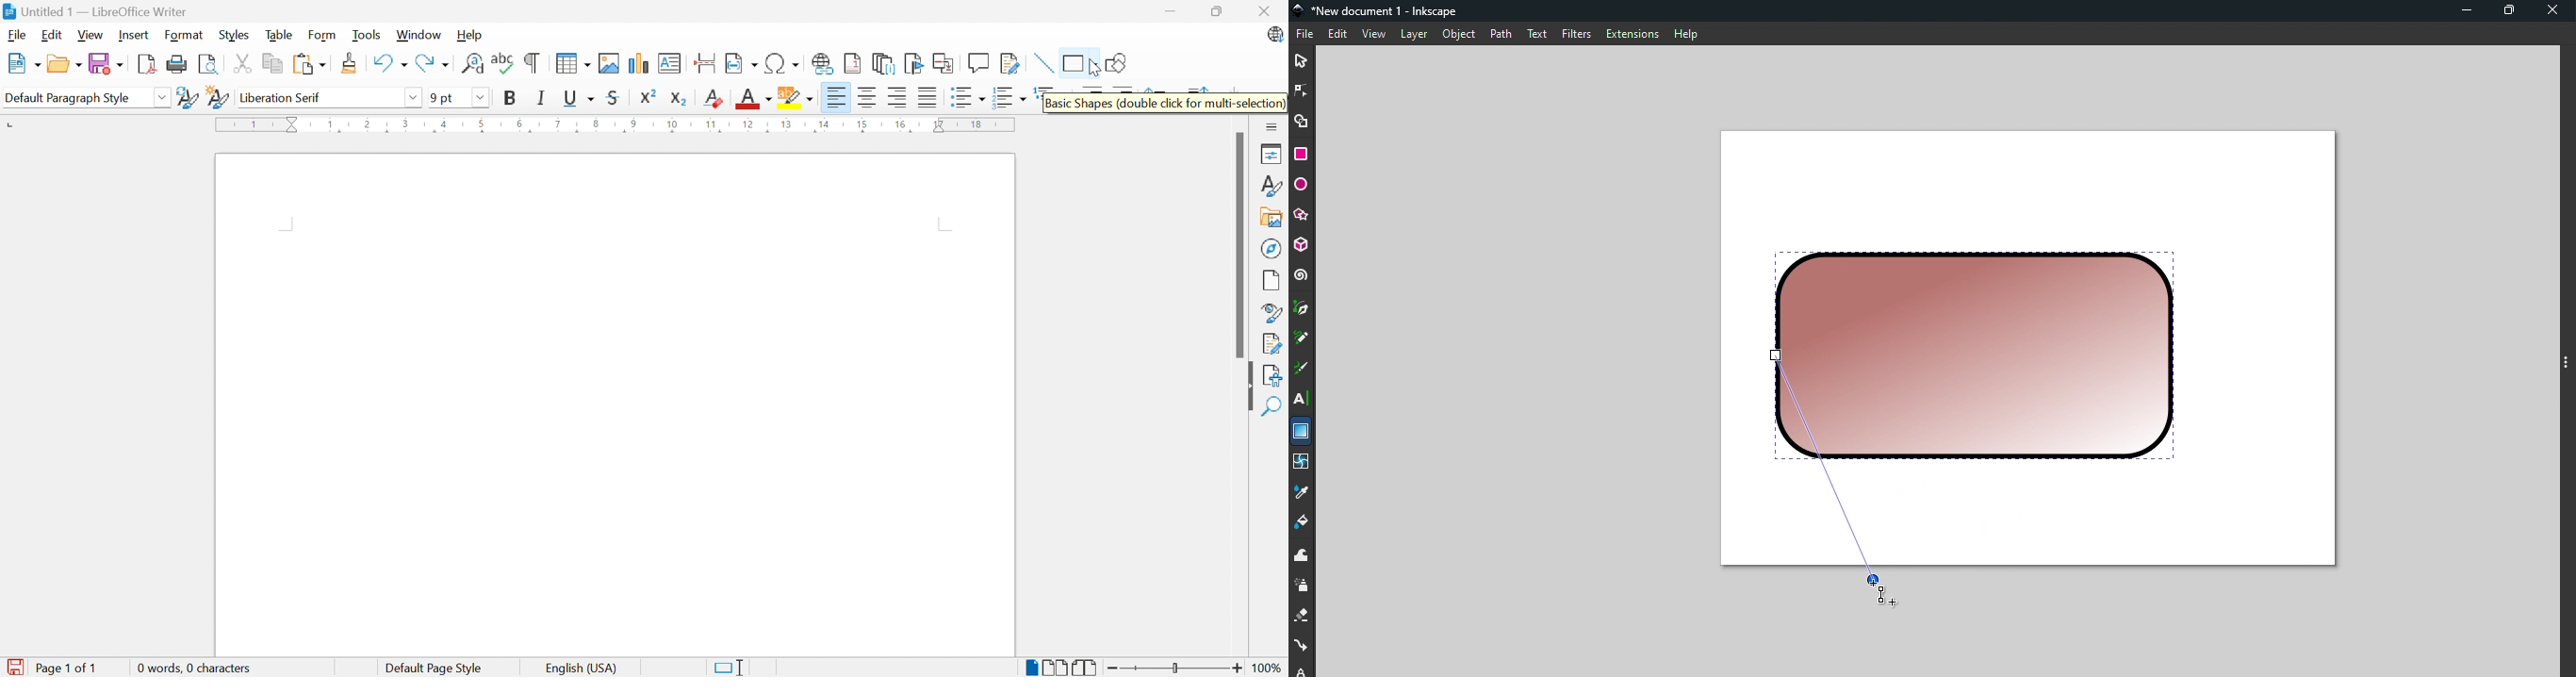  I want to click on View, so click(1376, 35).